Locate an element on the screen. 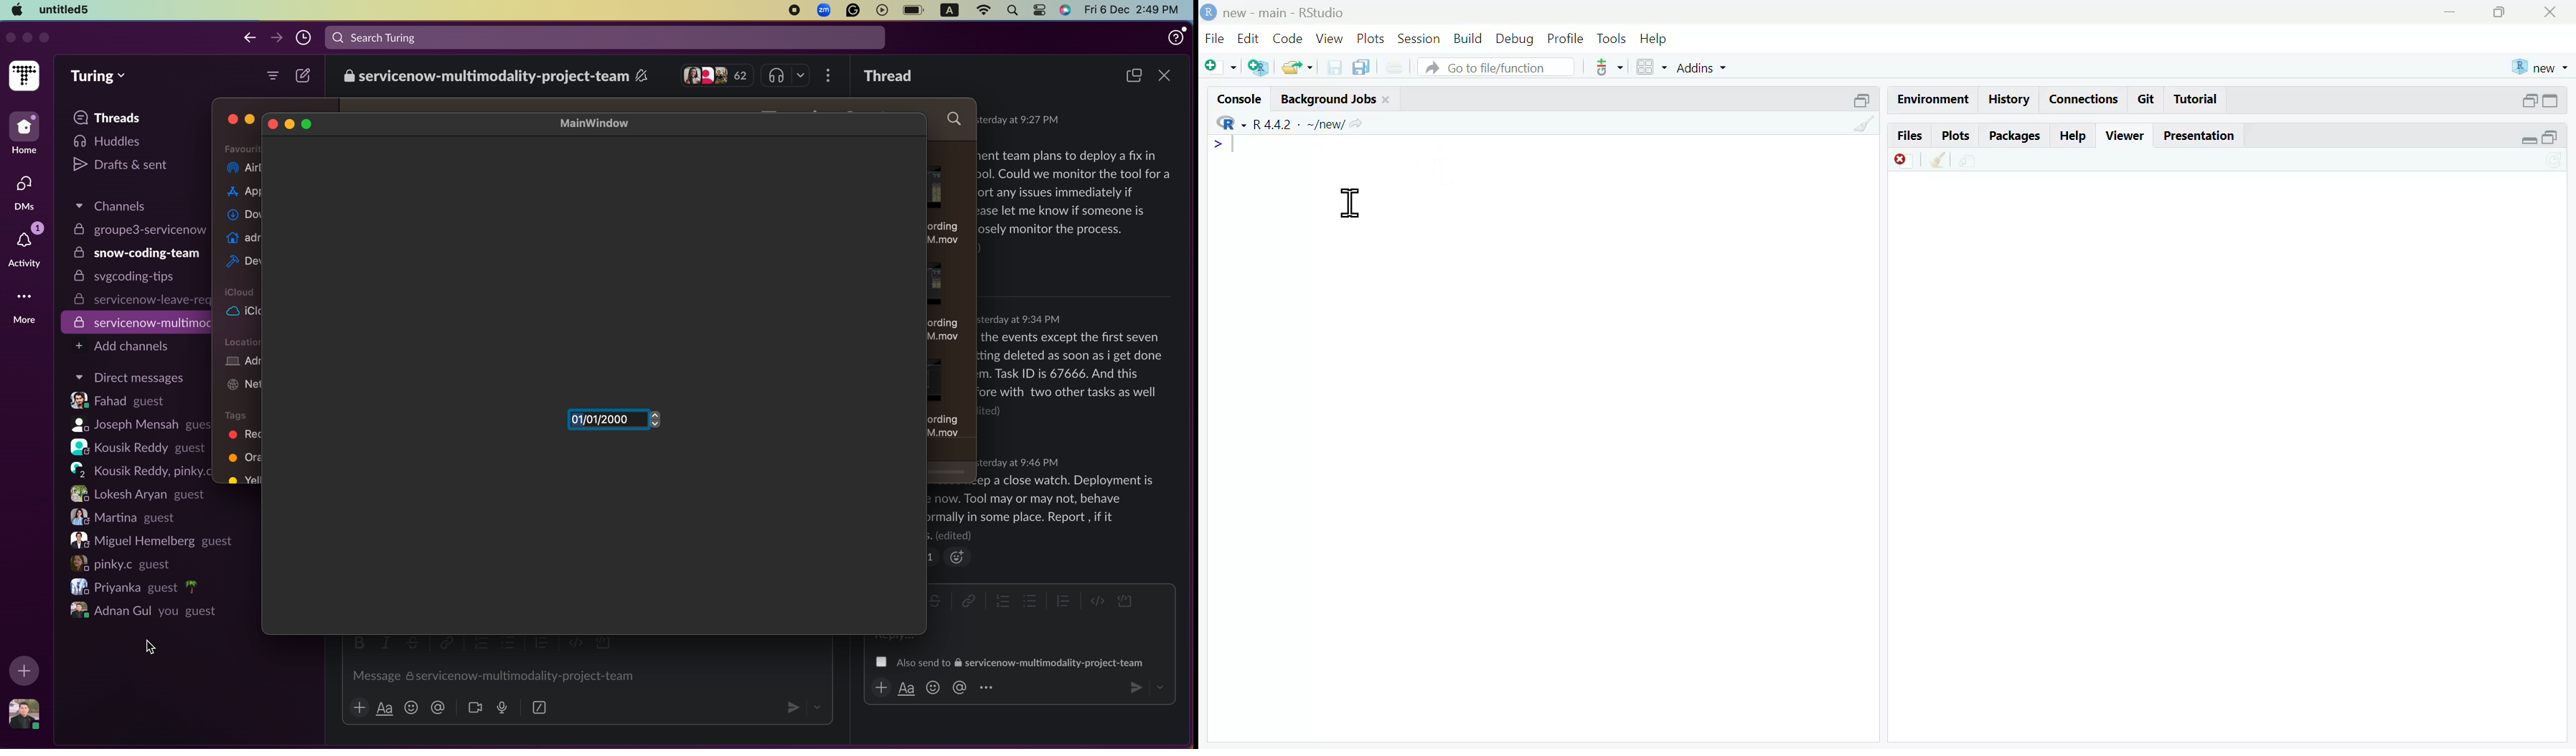  Help is located at coordinates (2076, 134).